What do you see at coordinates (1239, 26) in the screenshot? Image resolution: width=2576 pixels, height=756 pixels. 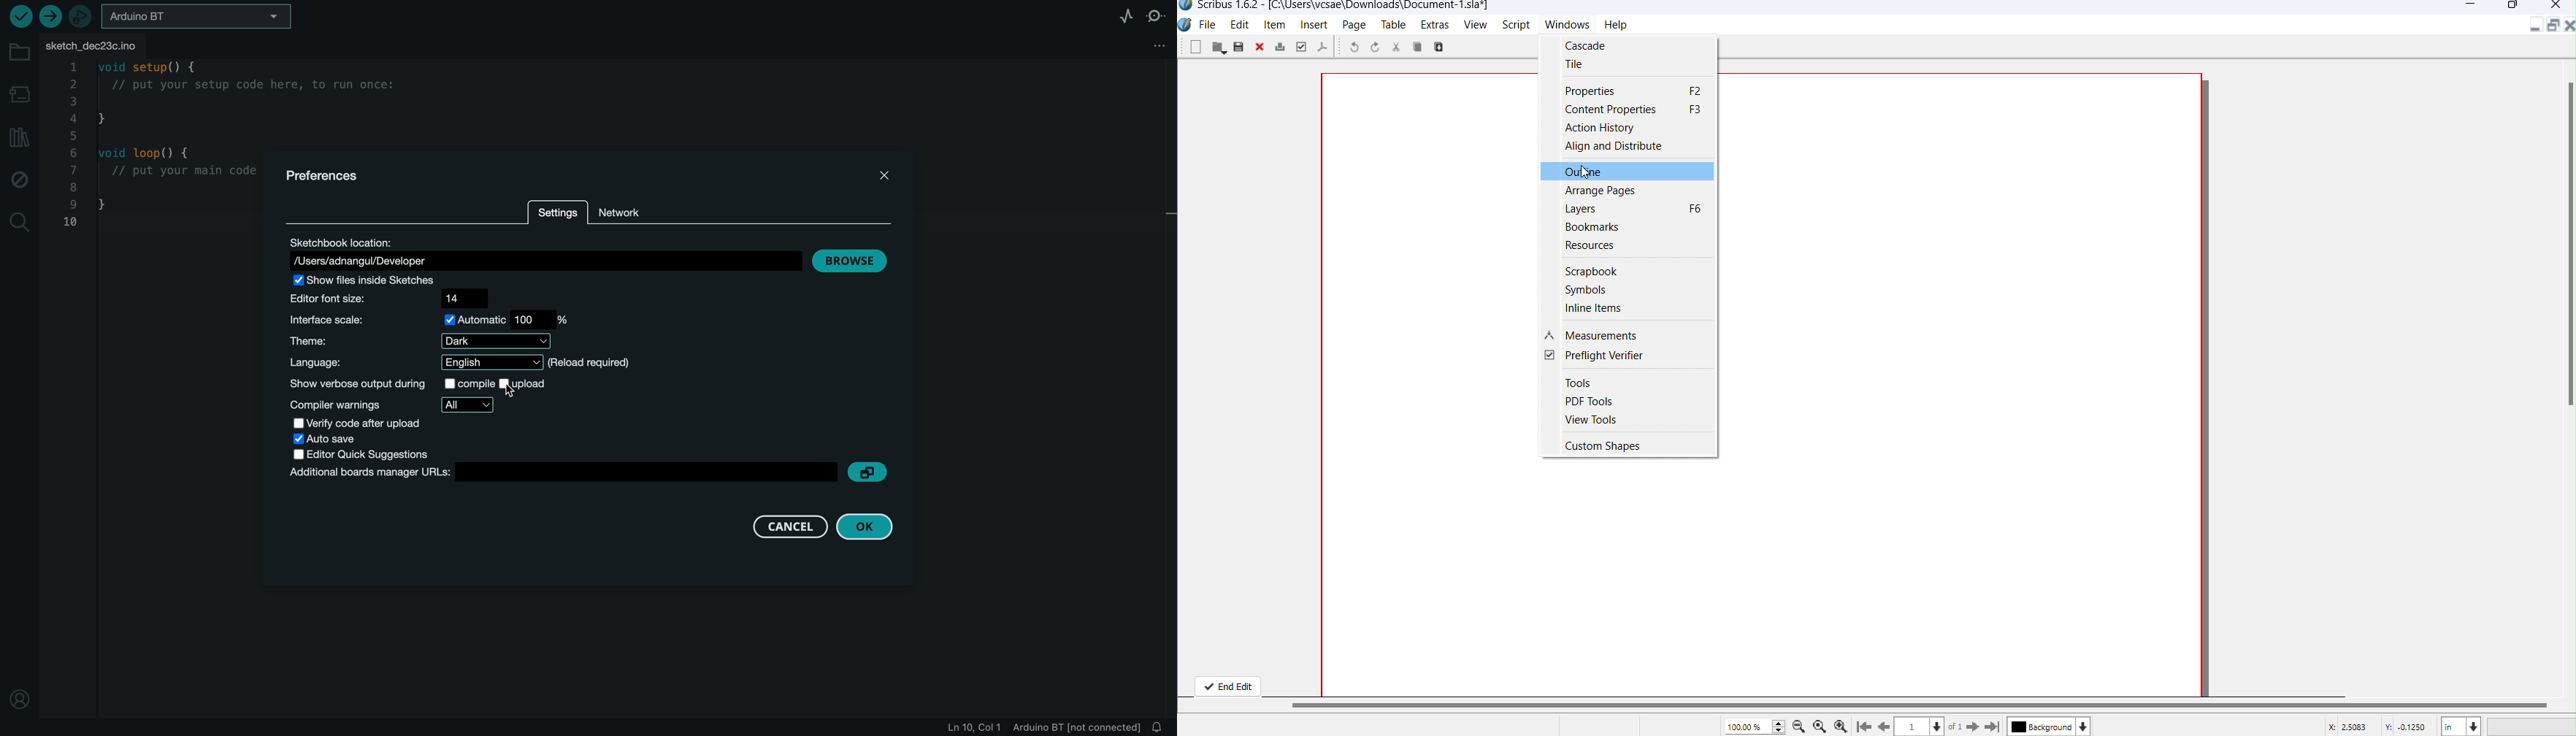 I see `Edit` at bounding box center [1239, 26].